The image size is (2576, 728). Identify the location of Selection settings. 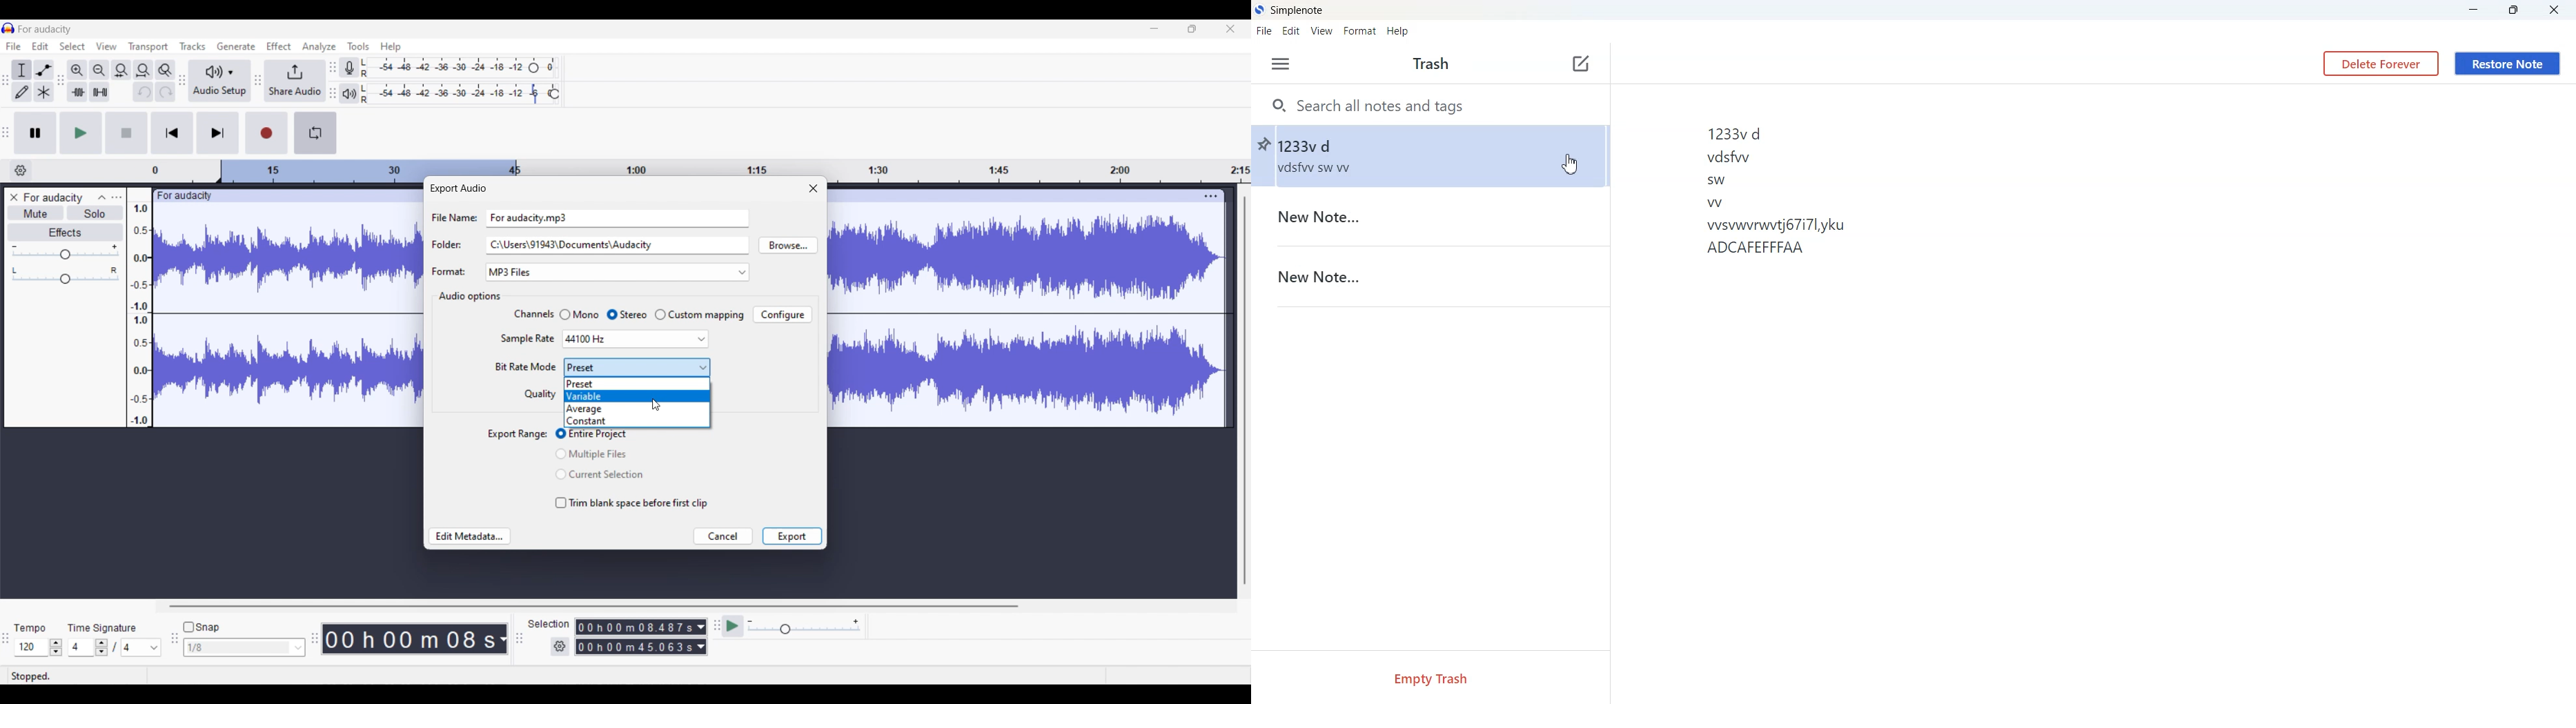
(560, 647).